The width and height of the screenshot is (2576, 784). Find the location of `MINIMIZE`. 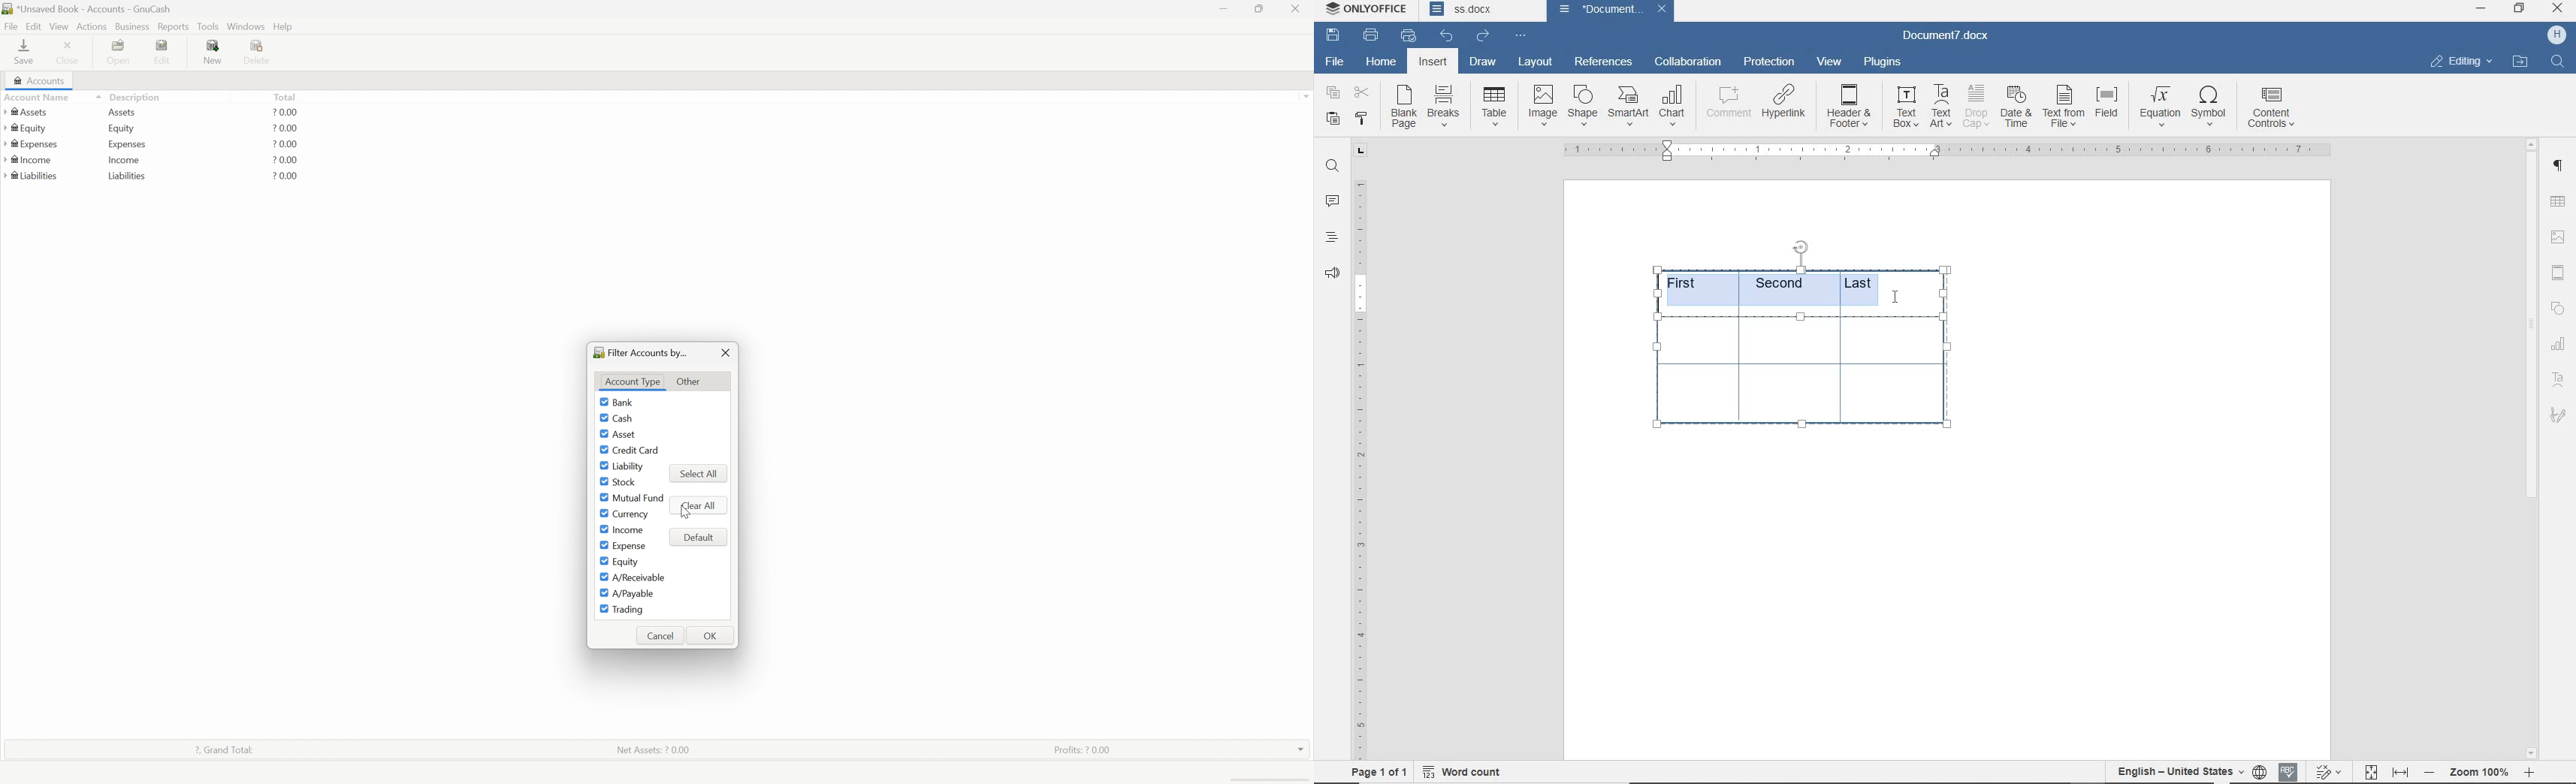

MINIMIZE is located at coordinates (2482, 8).